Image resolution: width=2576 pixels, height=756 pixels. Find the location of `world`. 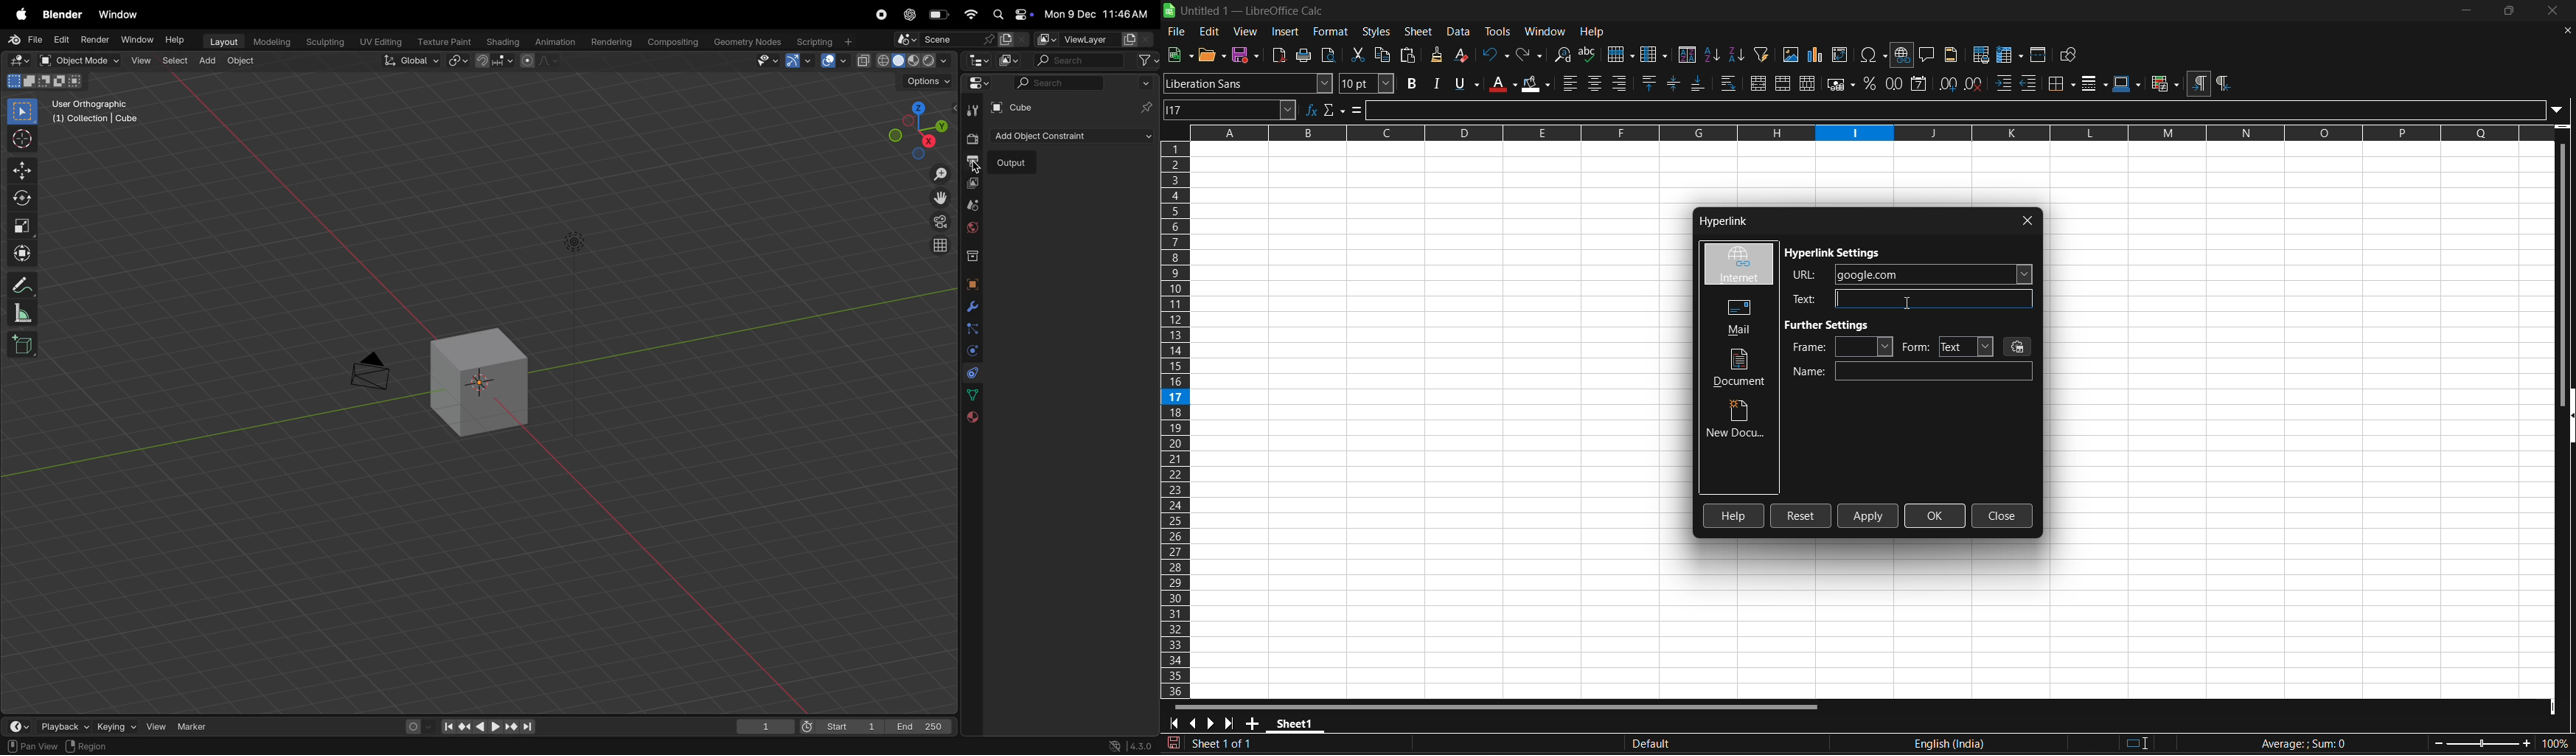

world is located at coordinates (973, 230).